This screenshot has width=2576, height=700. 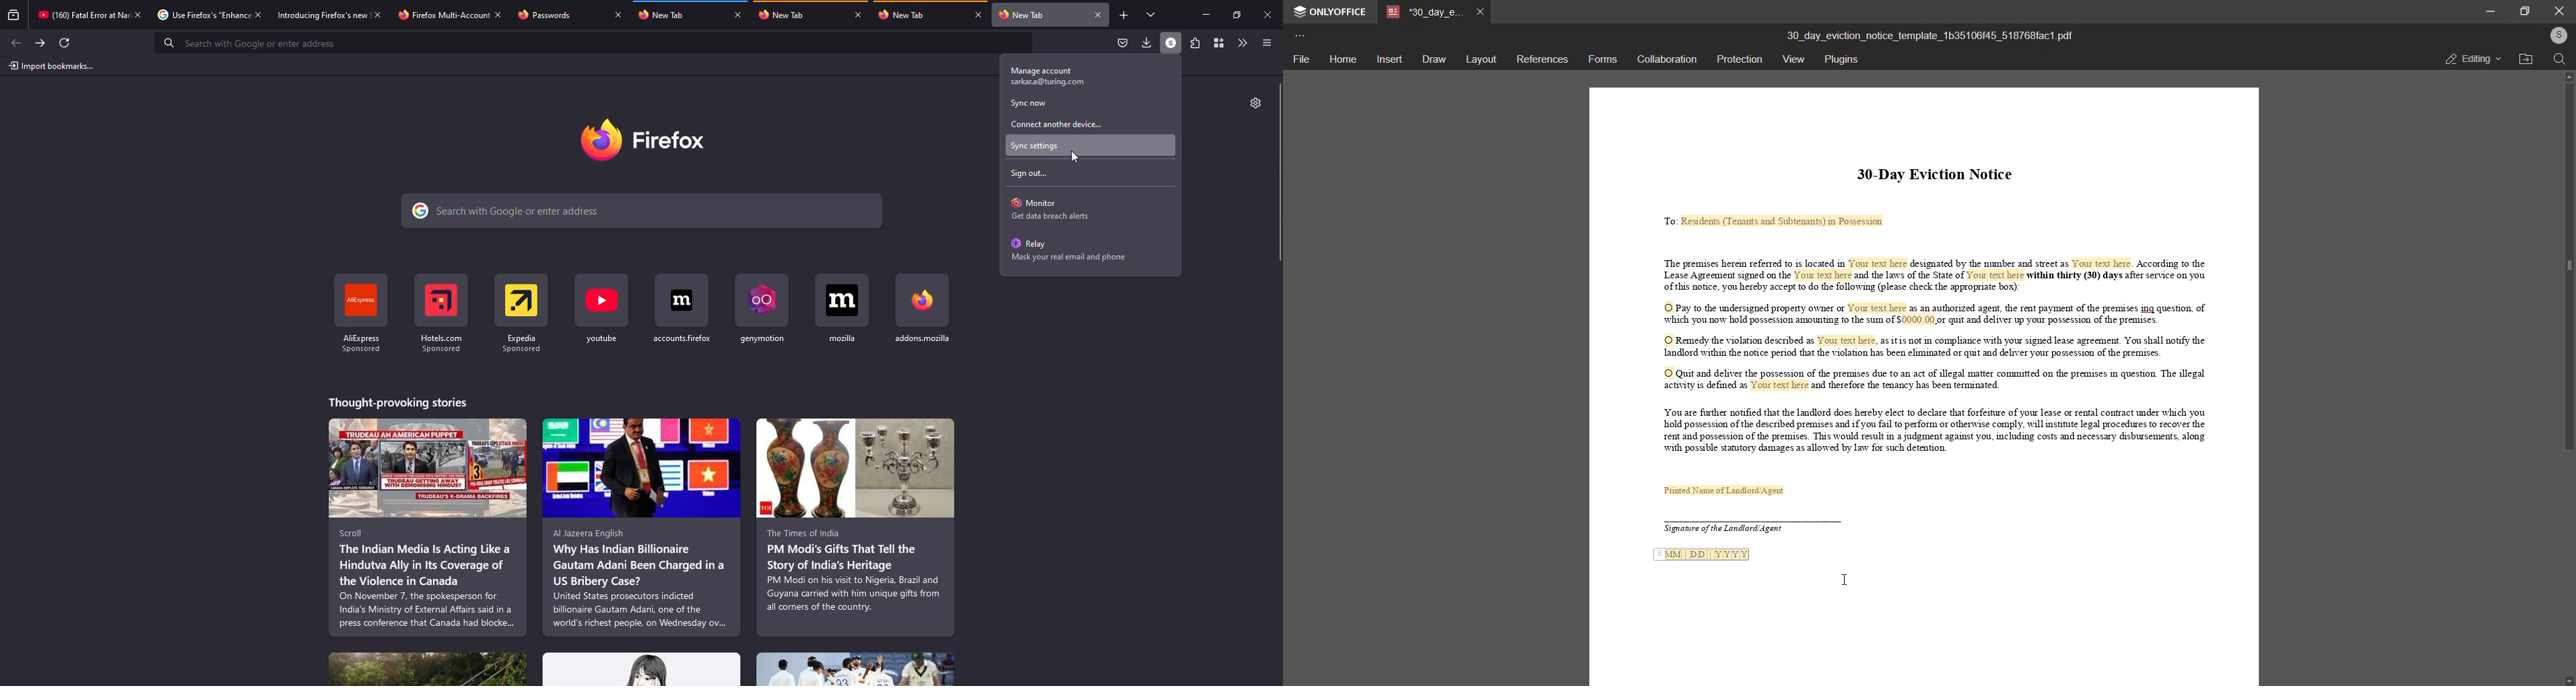 What do you see at coordinates (442, 312) in the screenshot?
I see `shortcut` at bounding box center [442, 312].